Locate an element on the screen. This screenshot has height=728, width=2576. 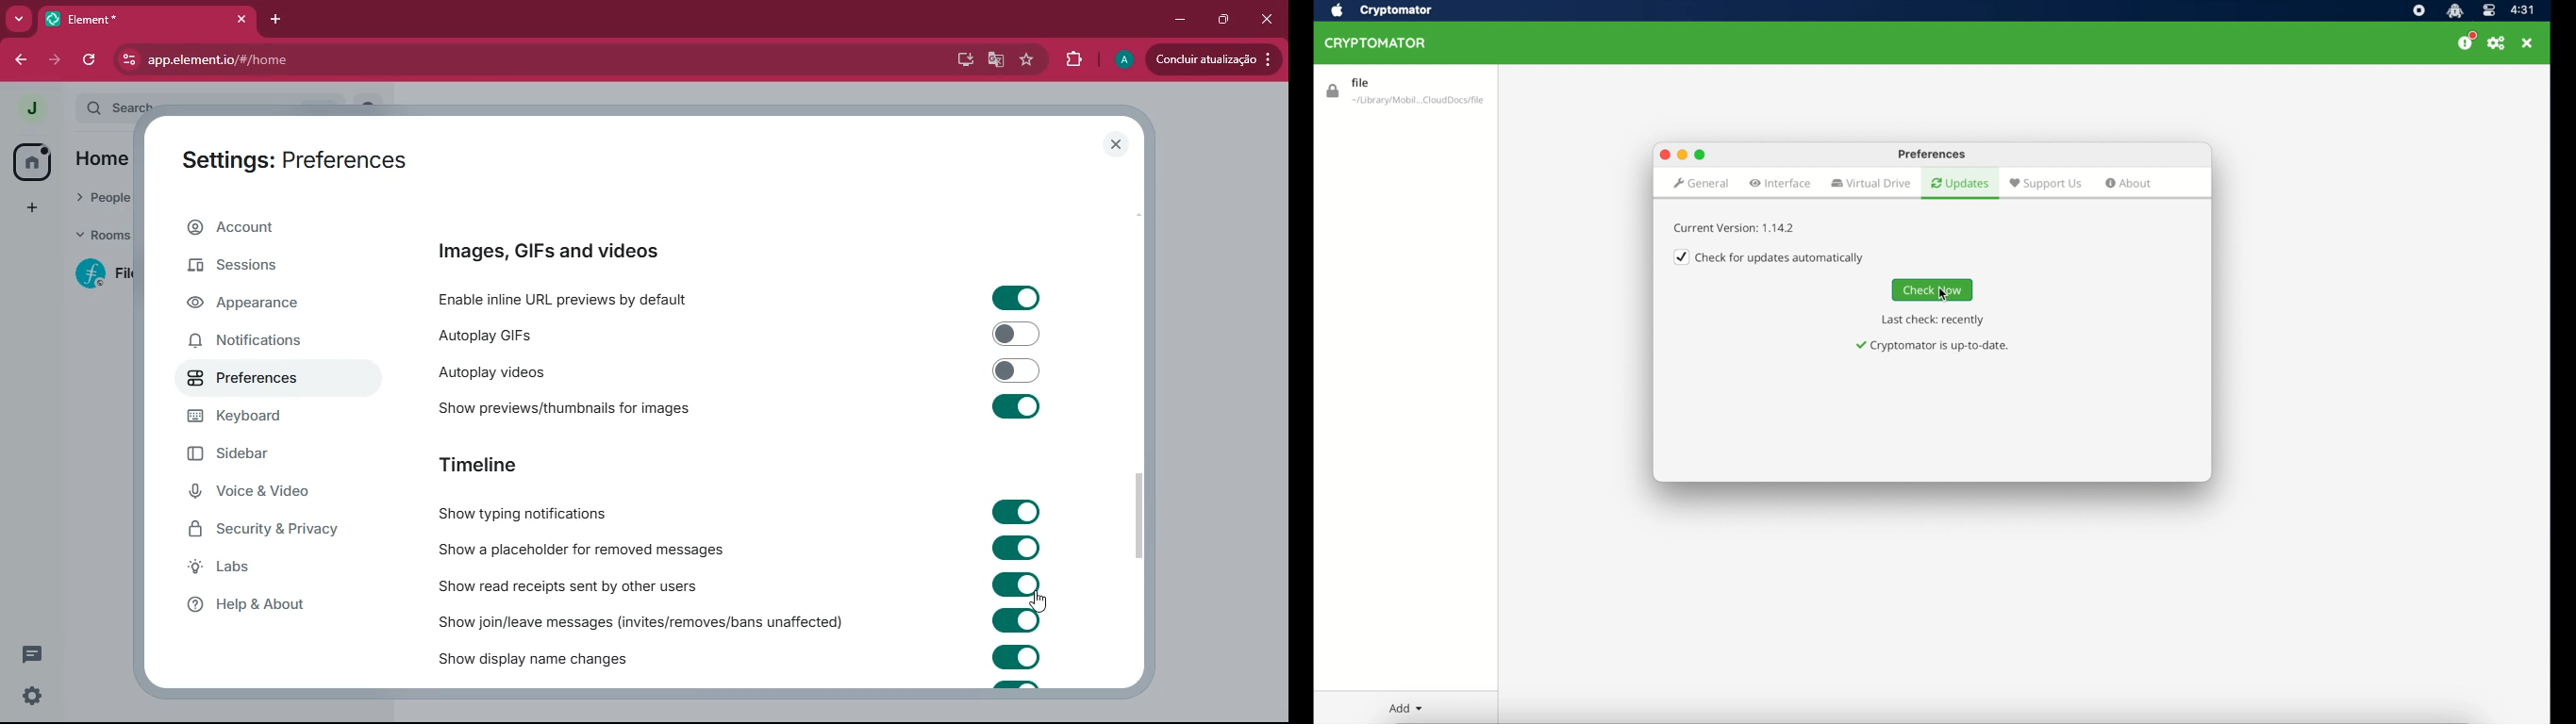
settings: preferences is located at coordinates (291, 161).